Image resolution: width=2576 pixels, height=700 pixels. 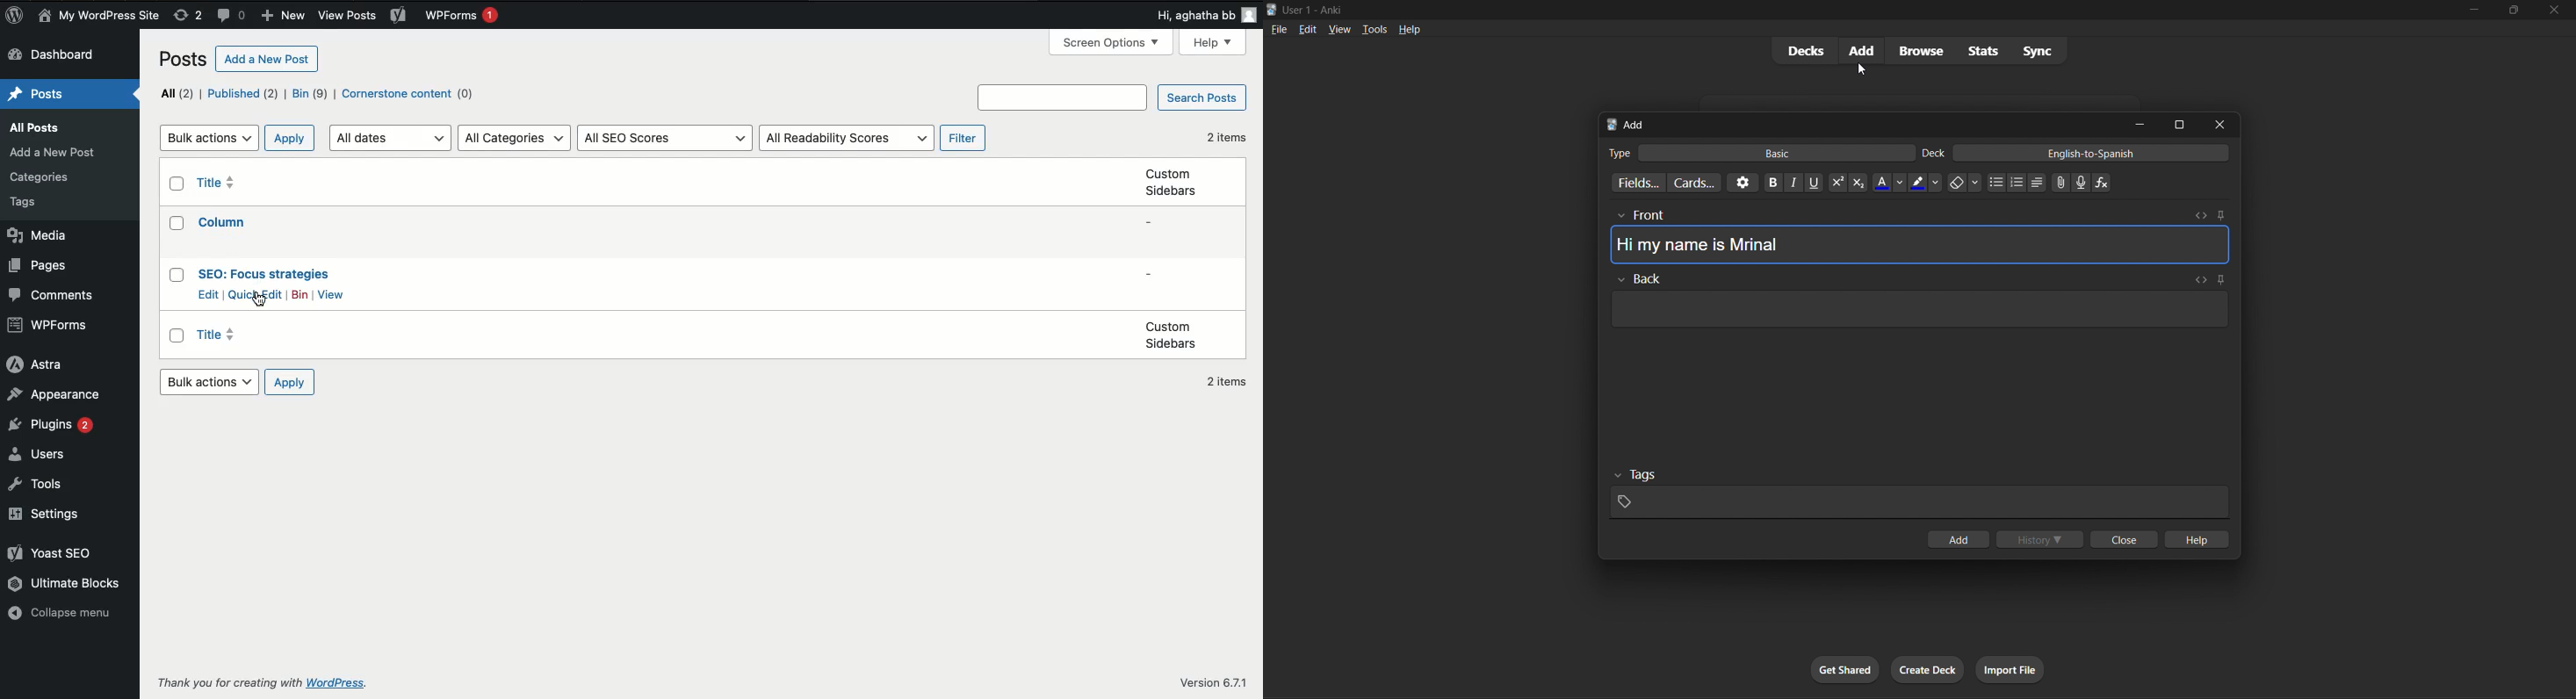 I want to click on minimize, so click(x=2138, y=124).